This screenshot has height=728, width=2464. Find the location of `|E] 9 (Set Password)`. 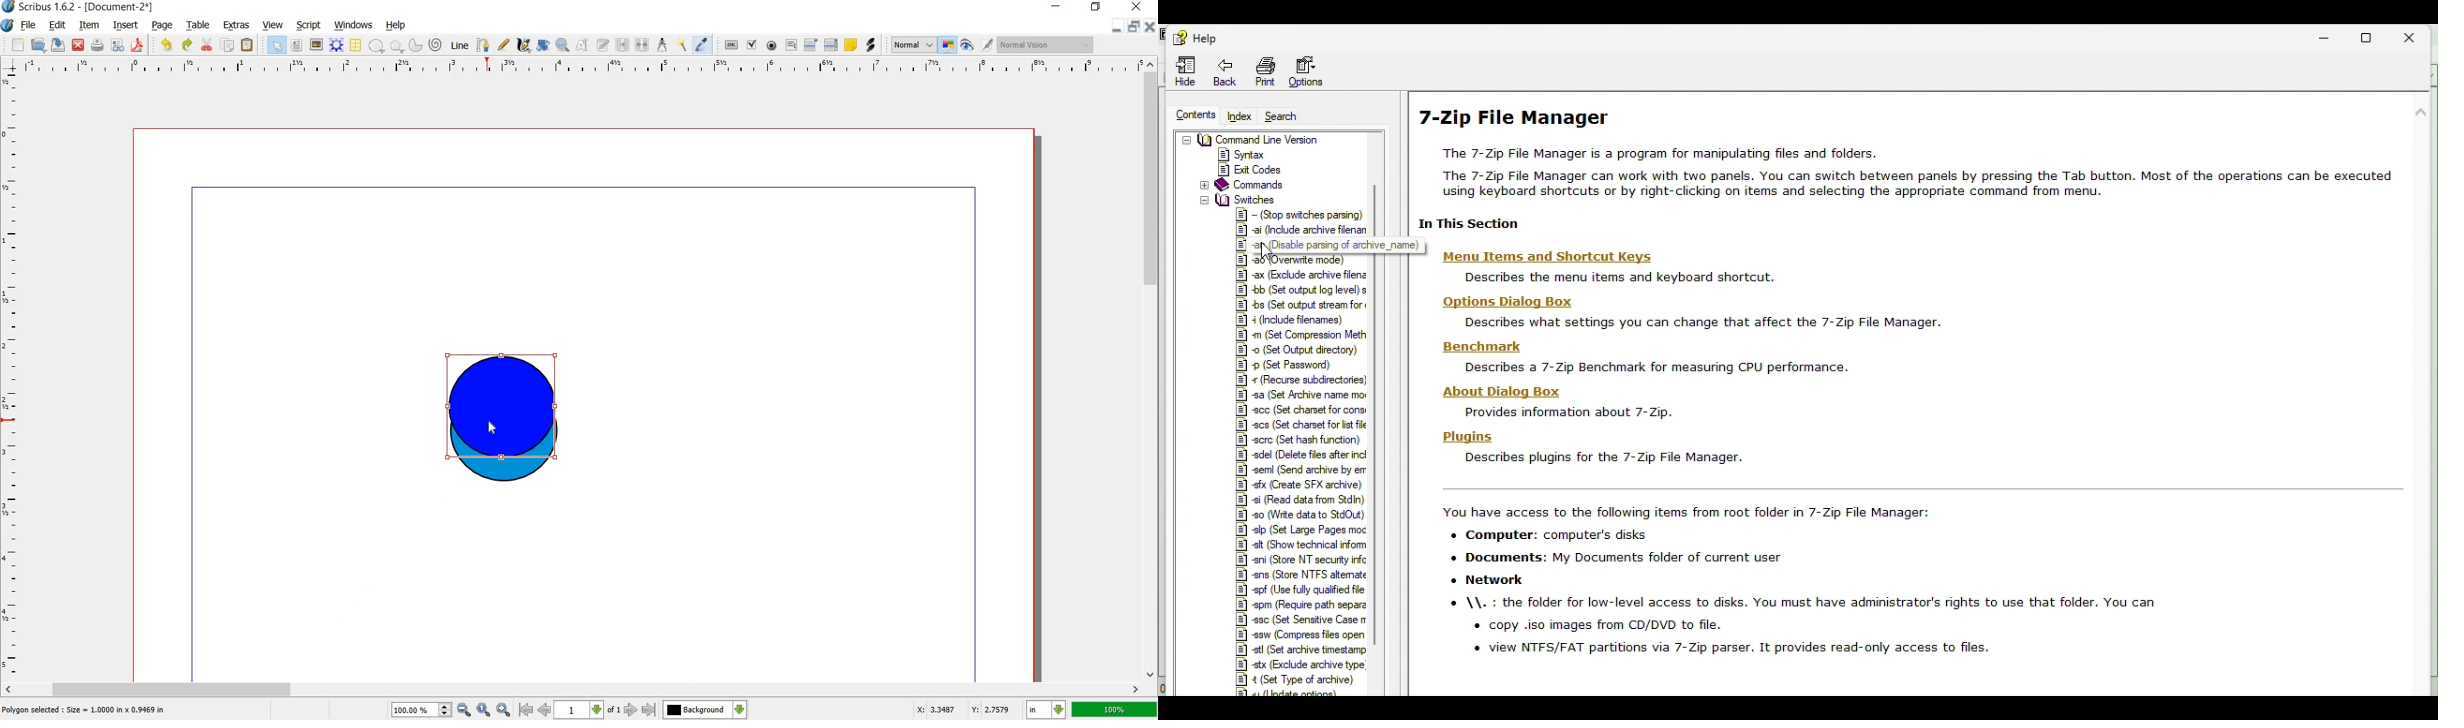

|E] 9 (Set Password) is located at coordinates (1291, 365).